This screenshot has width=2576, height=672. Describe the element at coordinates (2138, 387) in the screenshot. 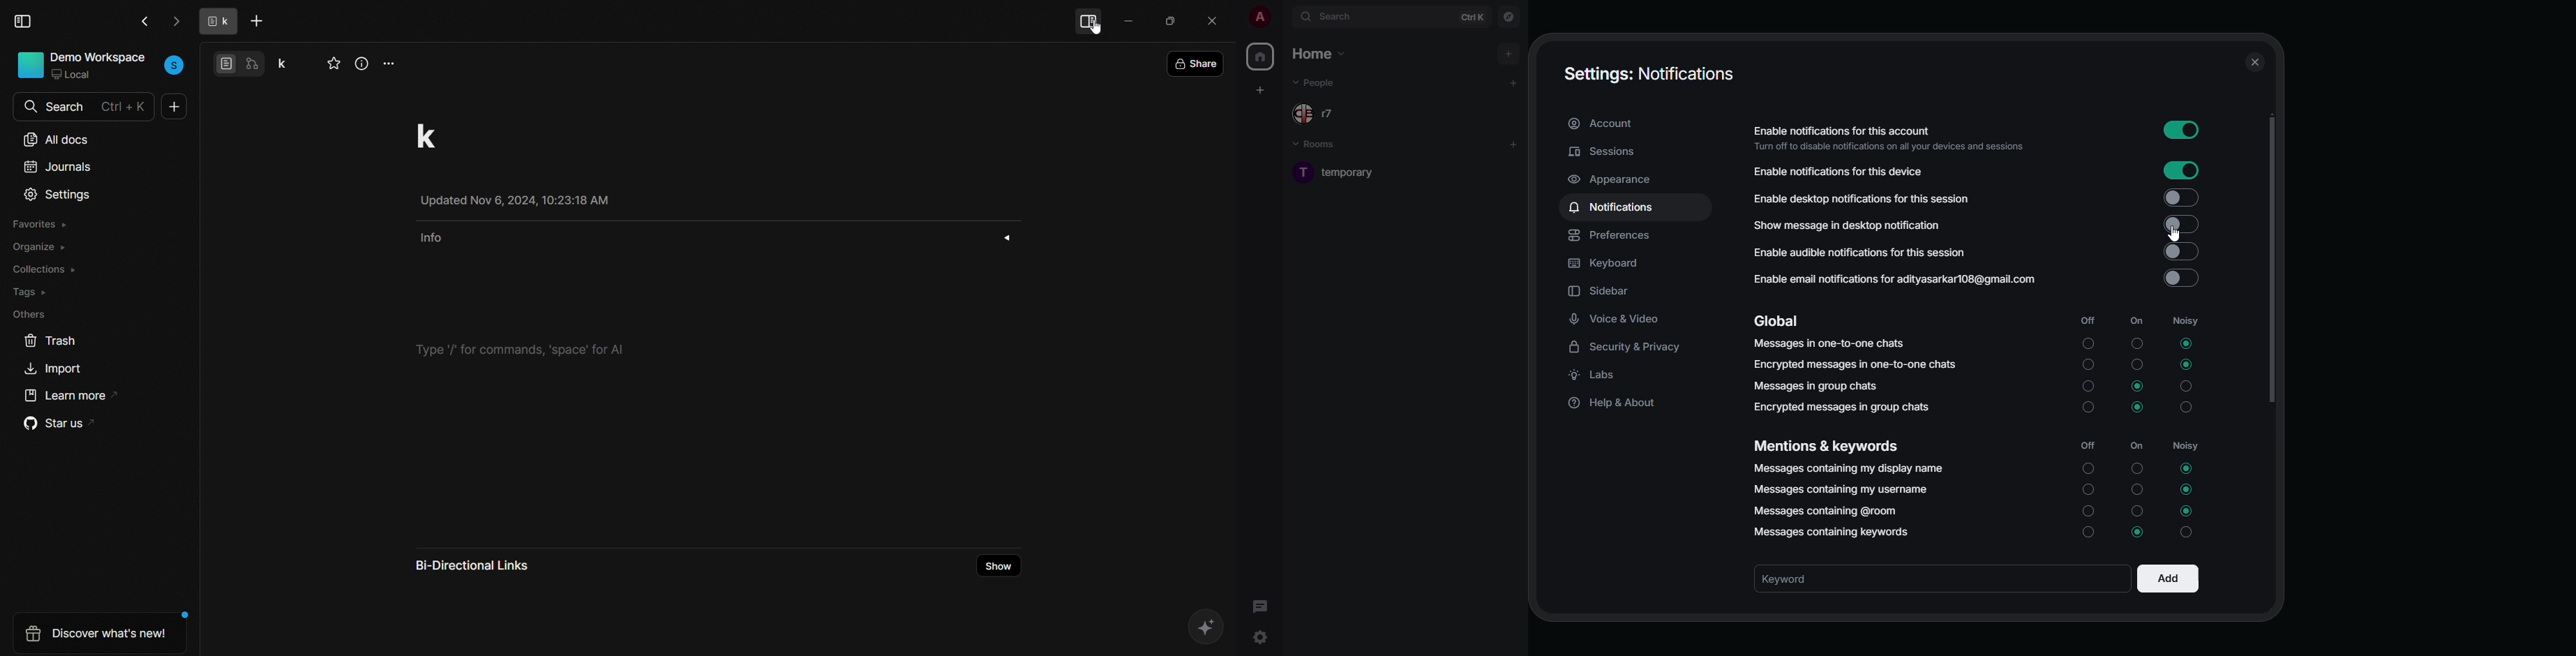

I see `selected` at that location.